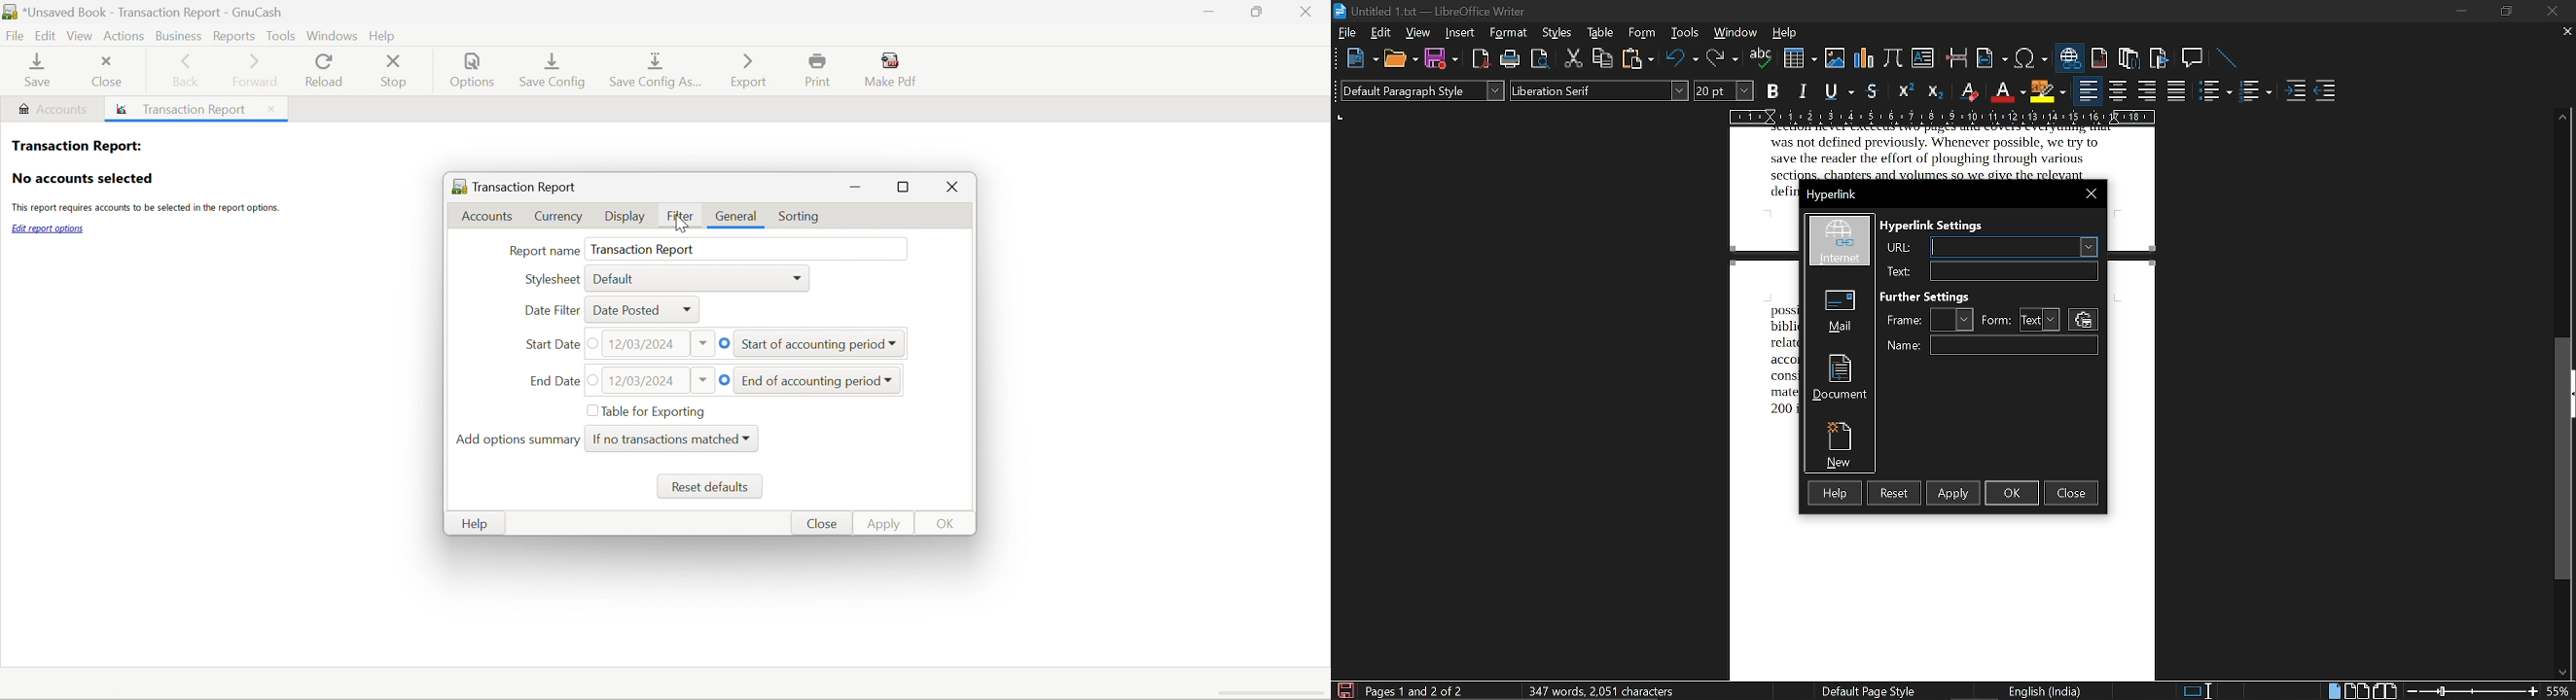 The image size is (2576, 700). I want to click on Add options summary, so click(519, 441).